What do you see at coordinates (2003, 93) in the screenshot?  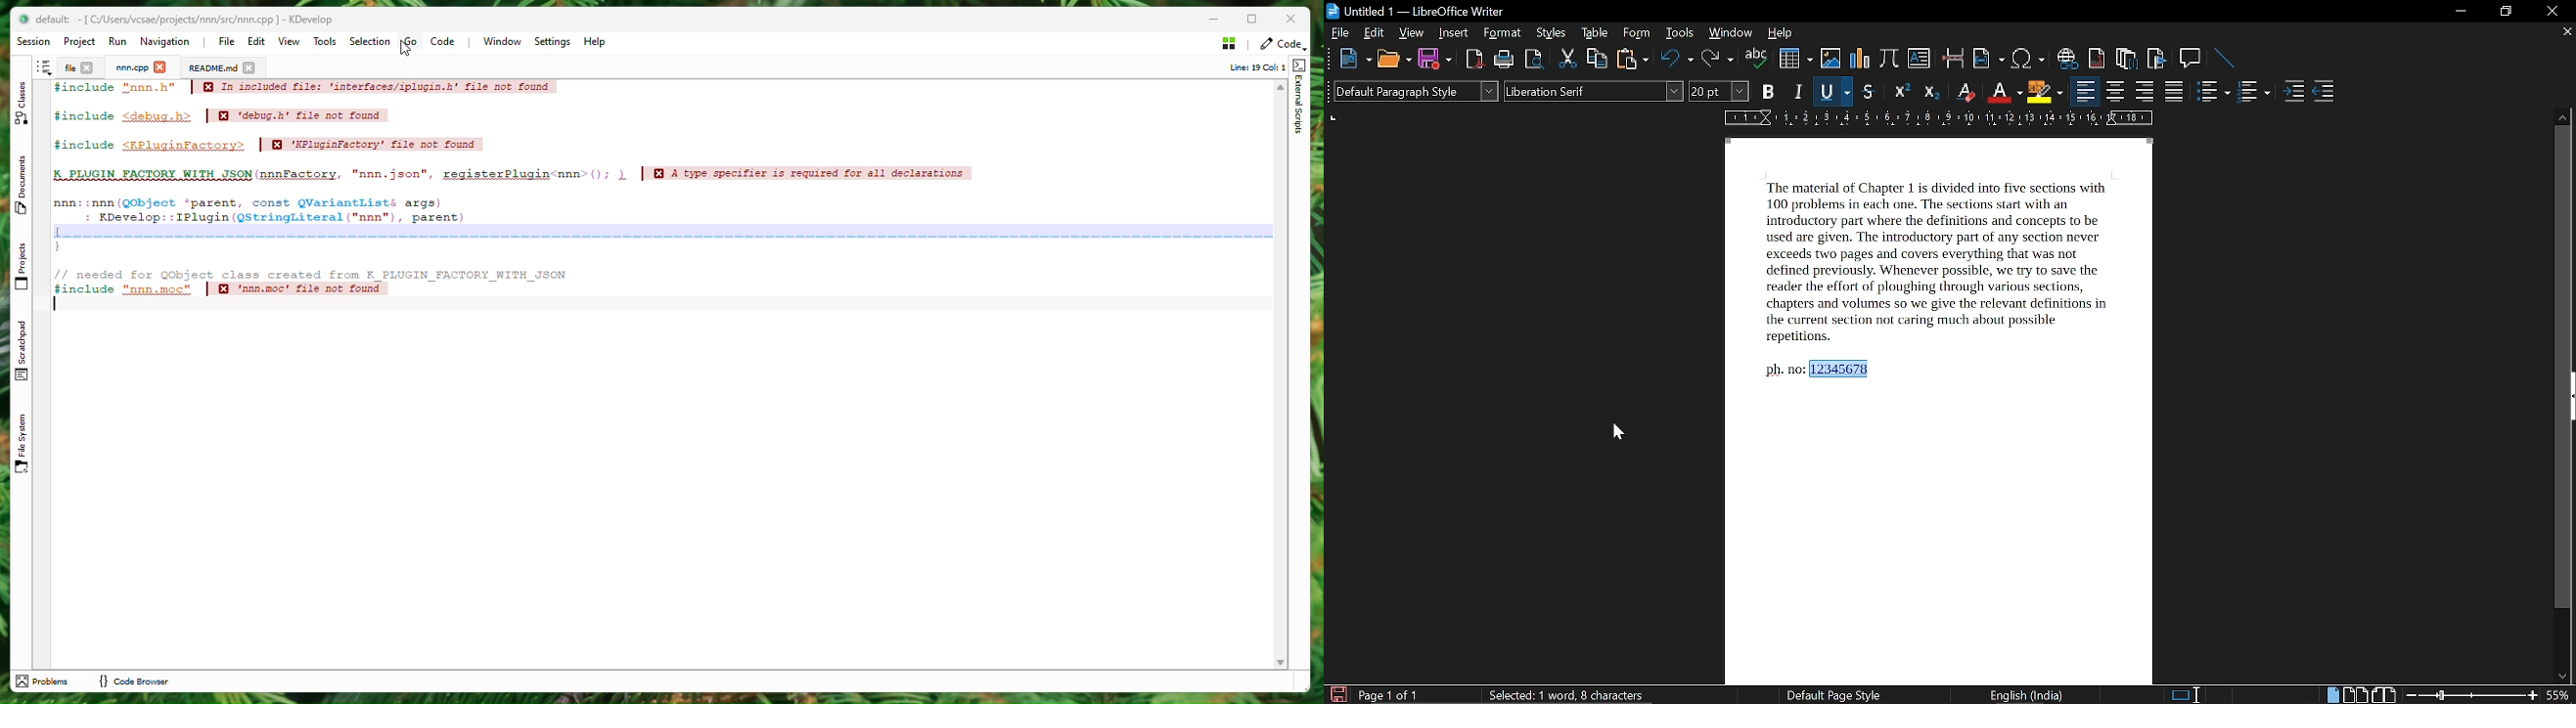 I see `font color` at bounding box center [2003, 93].